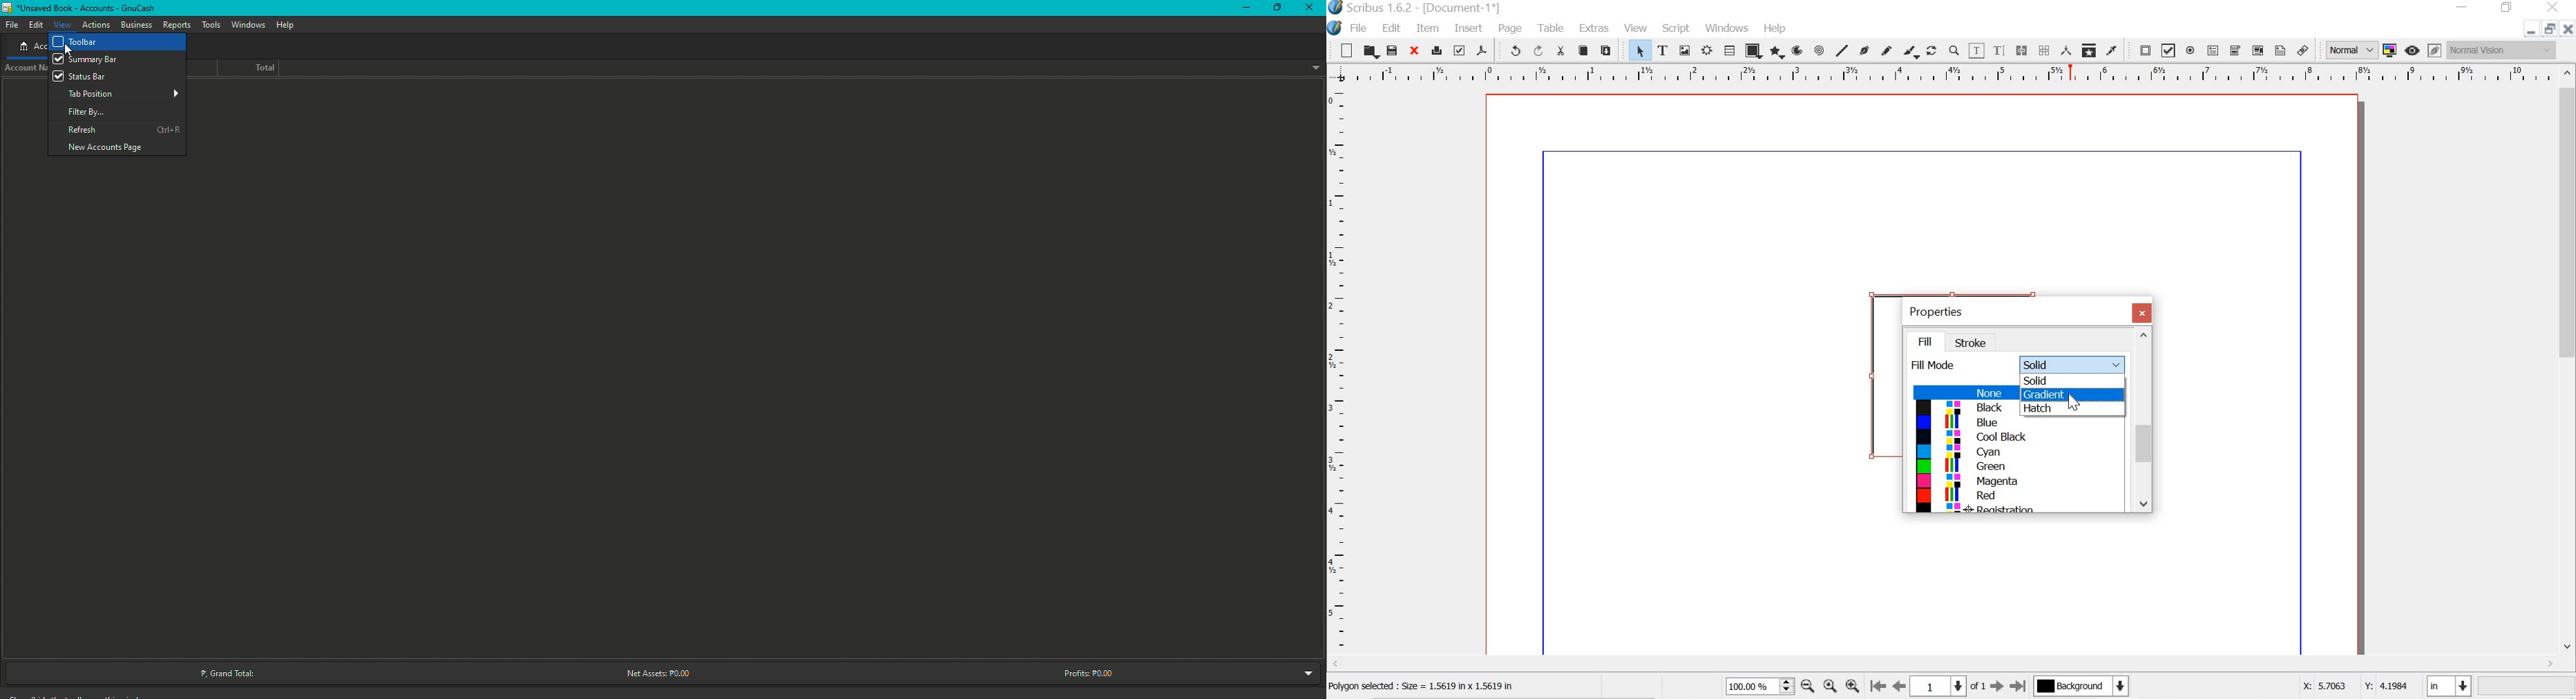 The image size is (2576, 700). What do you see at coordinates (2568, 31) in the screenshot?
I see `close` at bounding box center [2568, 31].